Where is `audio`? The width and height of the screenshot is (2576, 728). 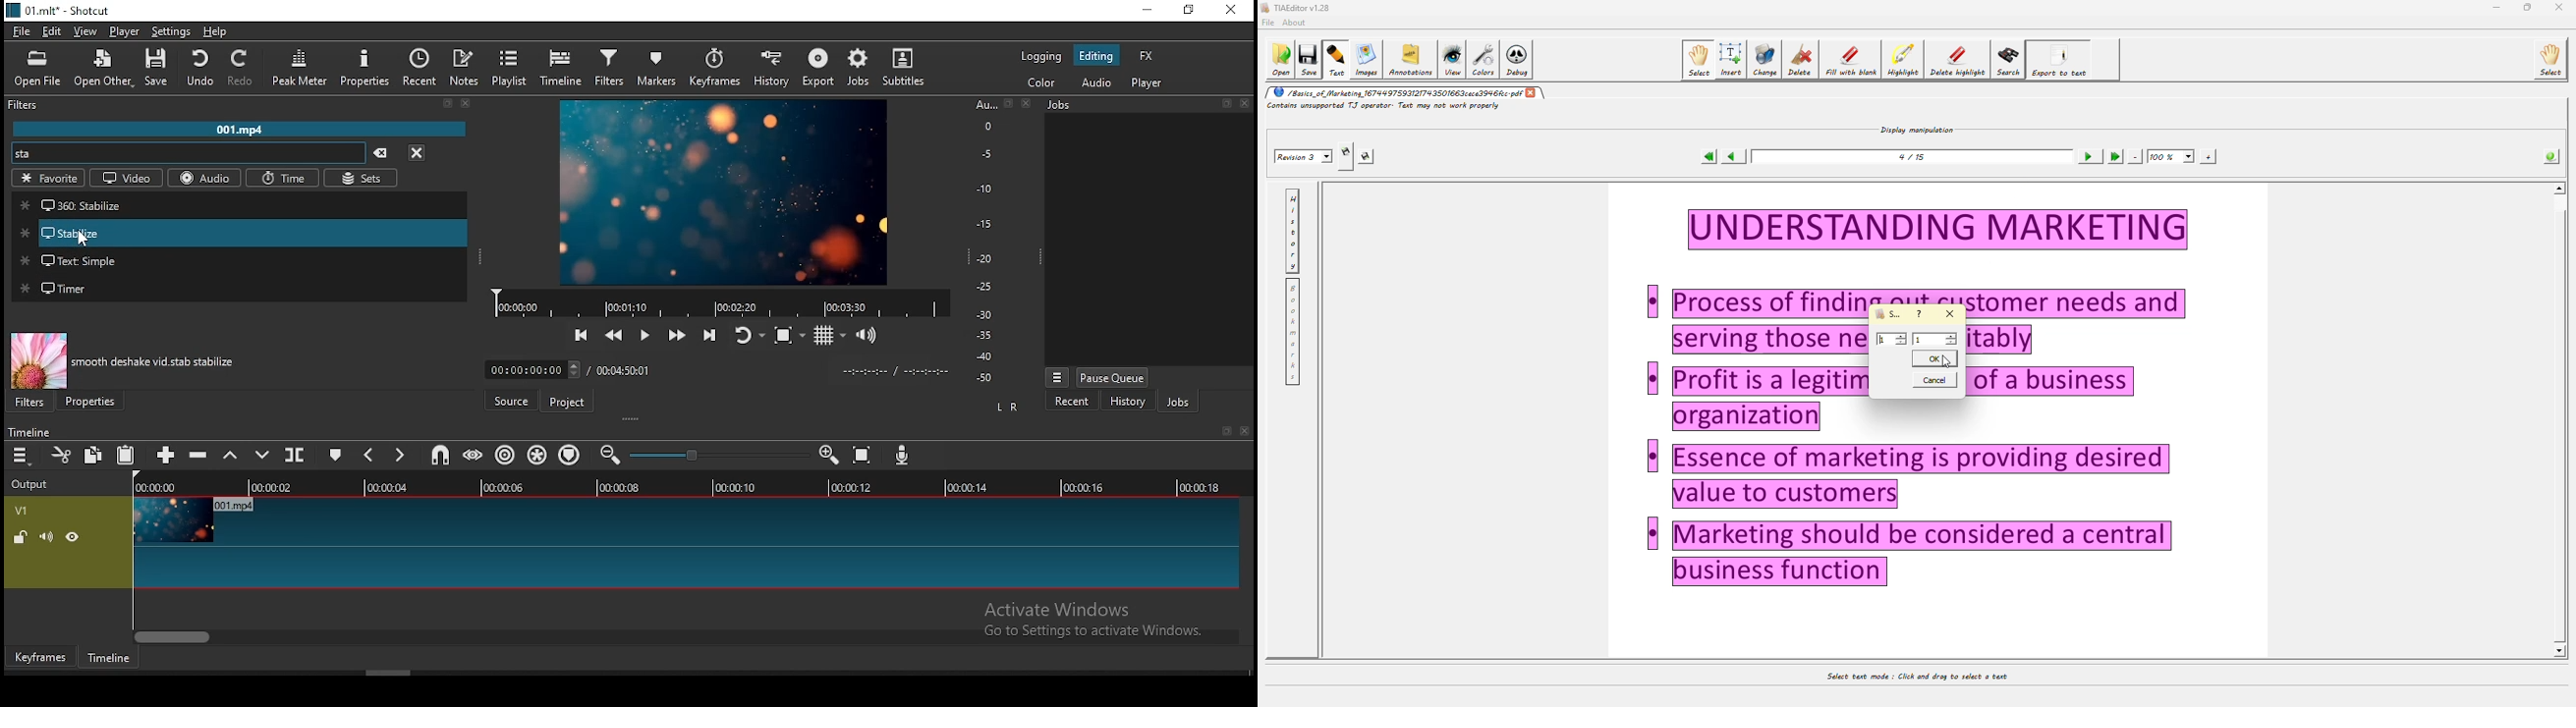 audio is located at coordinates (205, 178).